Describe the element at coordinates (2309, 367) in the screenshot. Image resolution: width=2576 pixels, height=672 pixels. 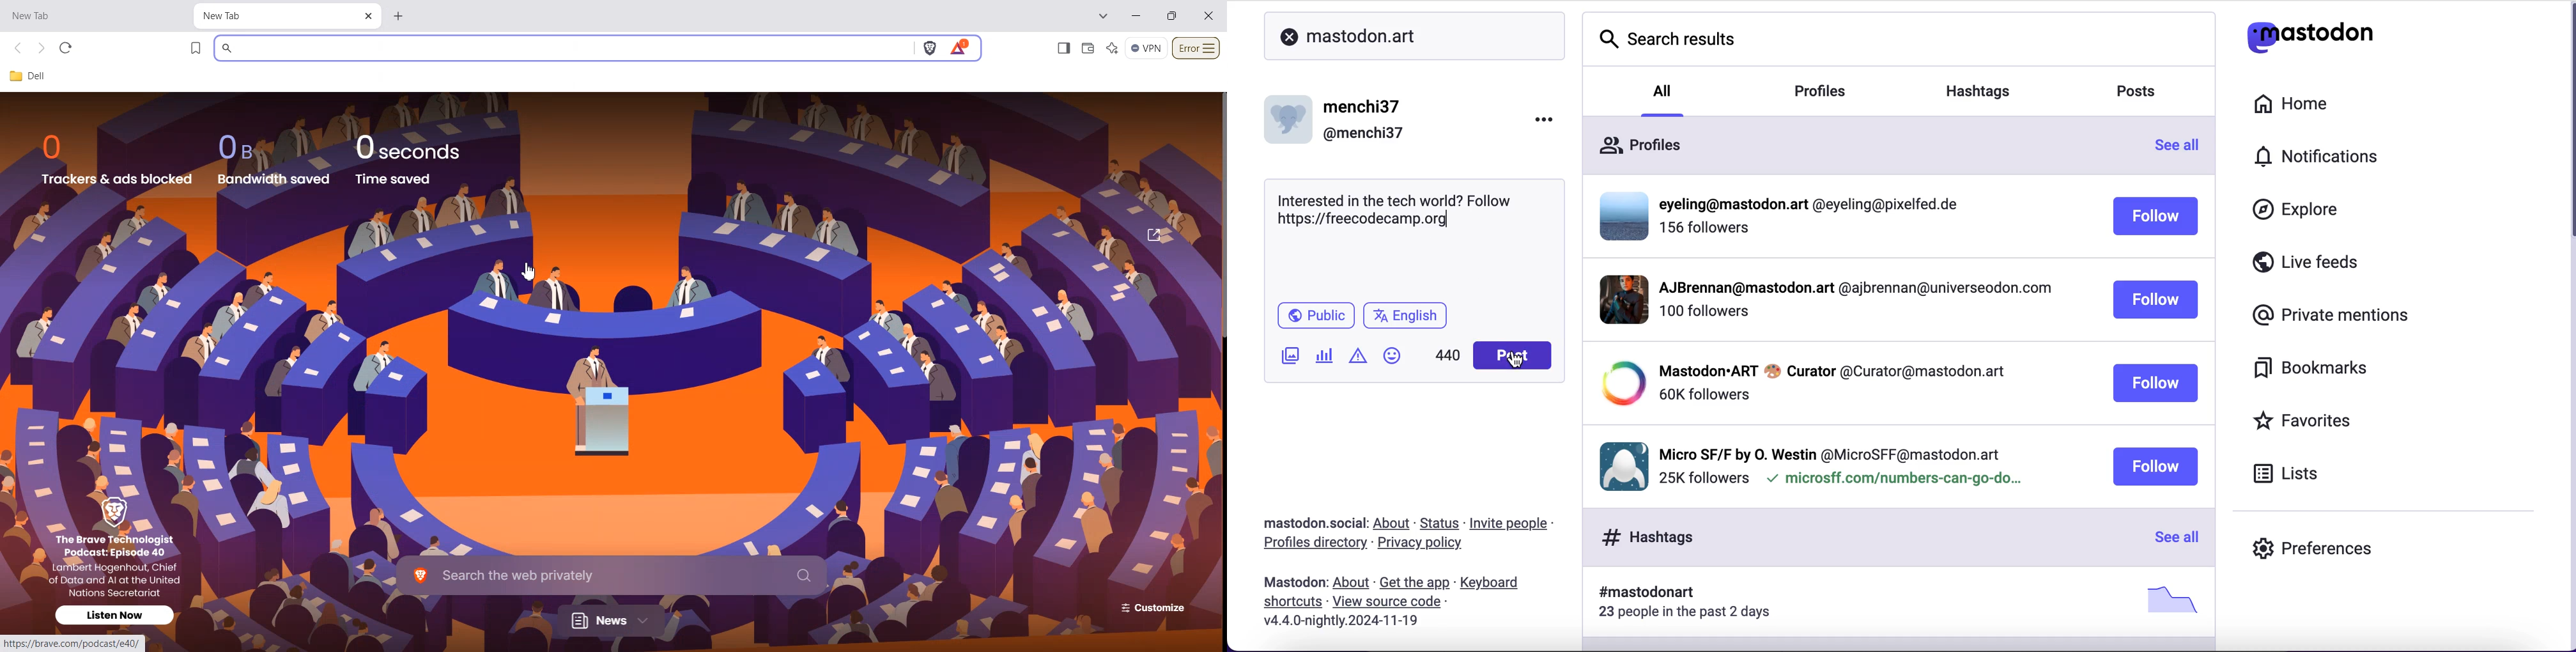
I see `bookmarks` at that location.